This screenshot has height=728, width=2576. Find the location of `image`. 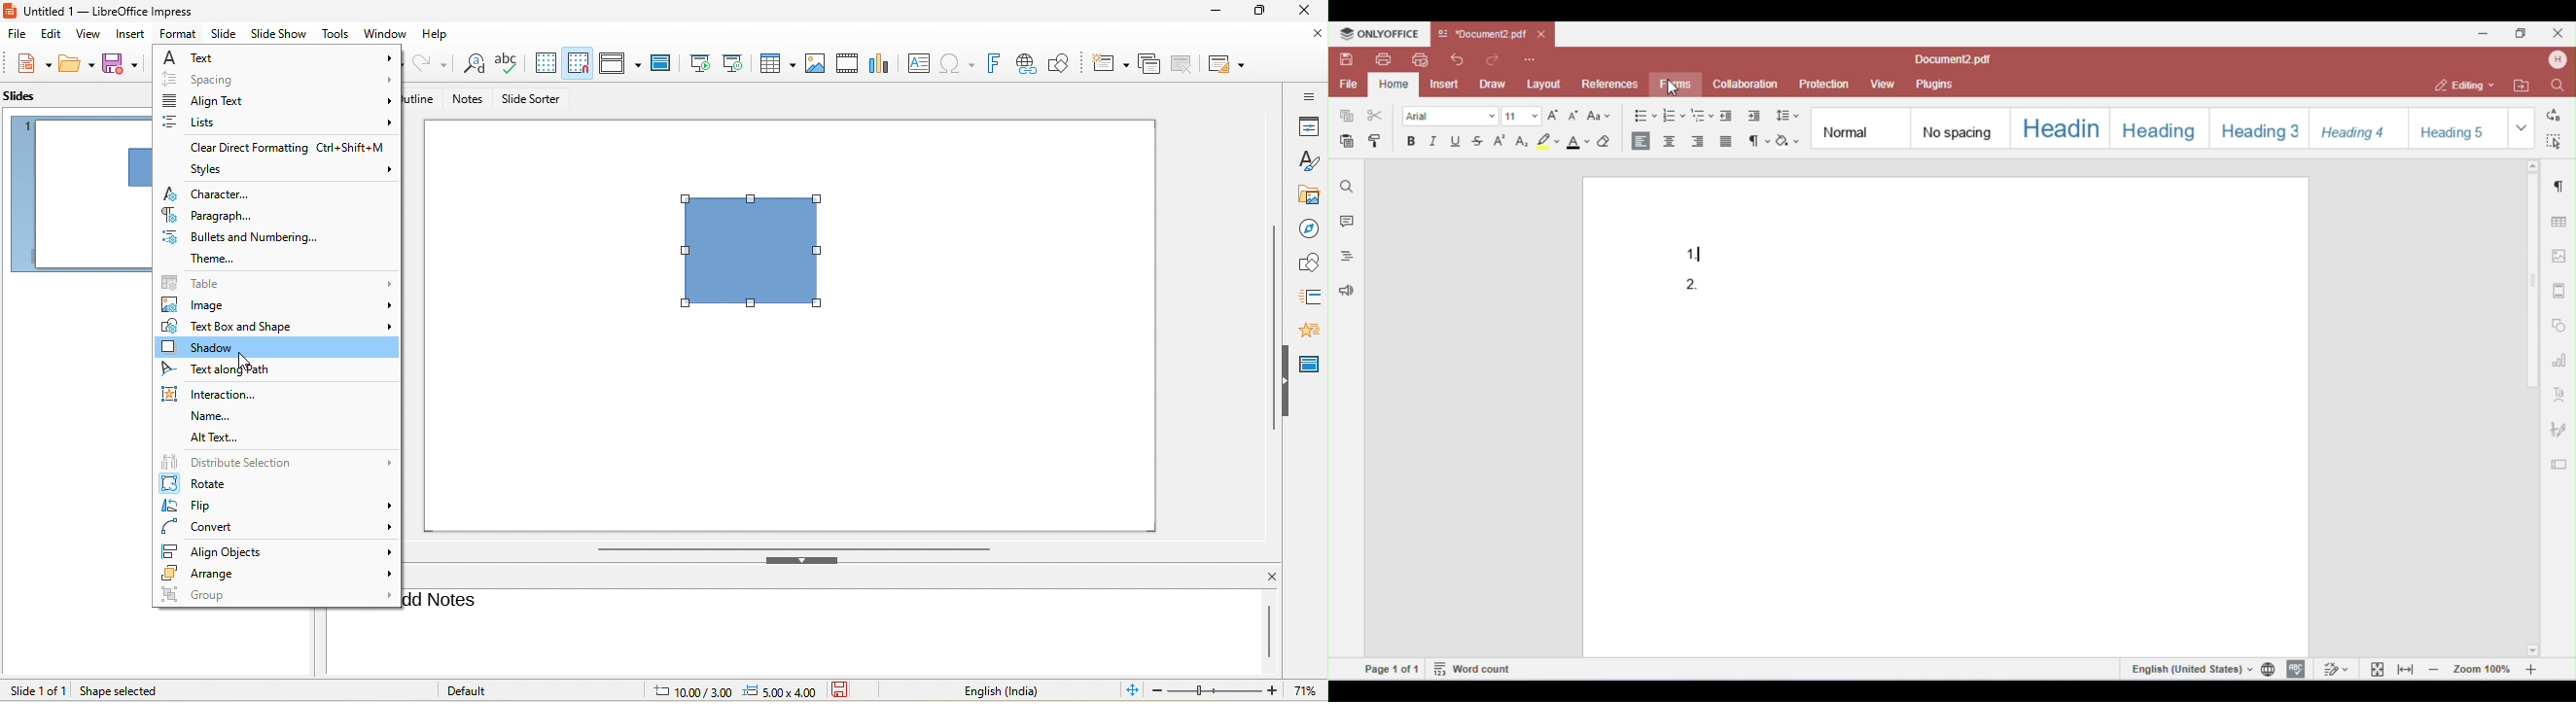

image is located at coordinates (814, 62).